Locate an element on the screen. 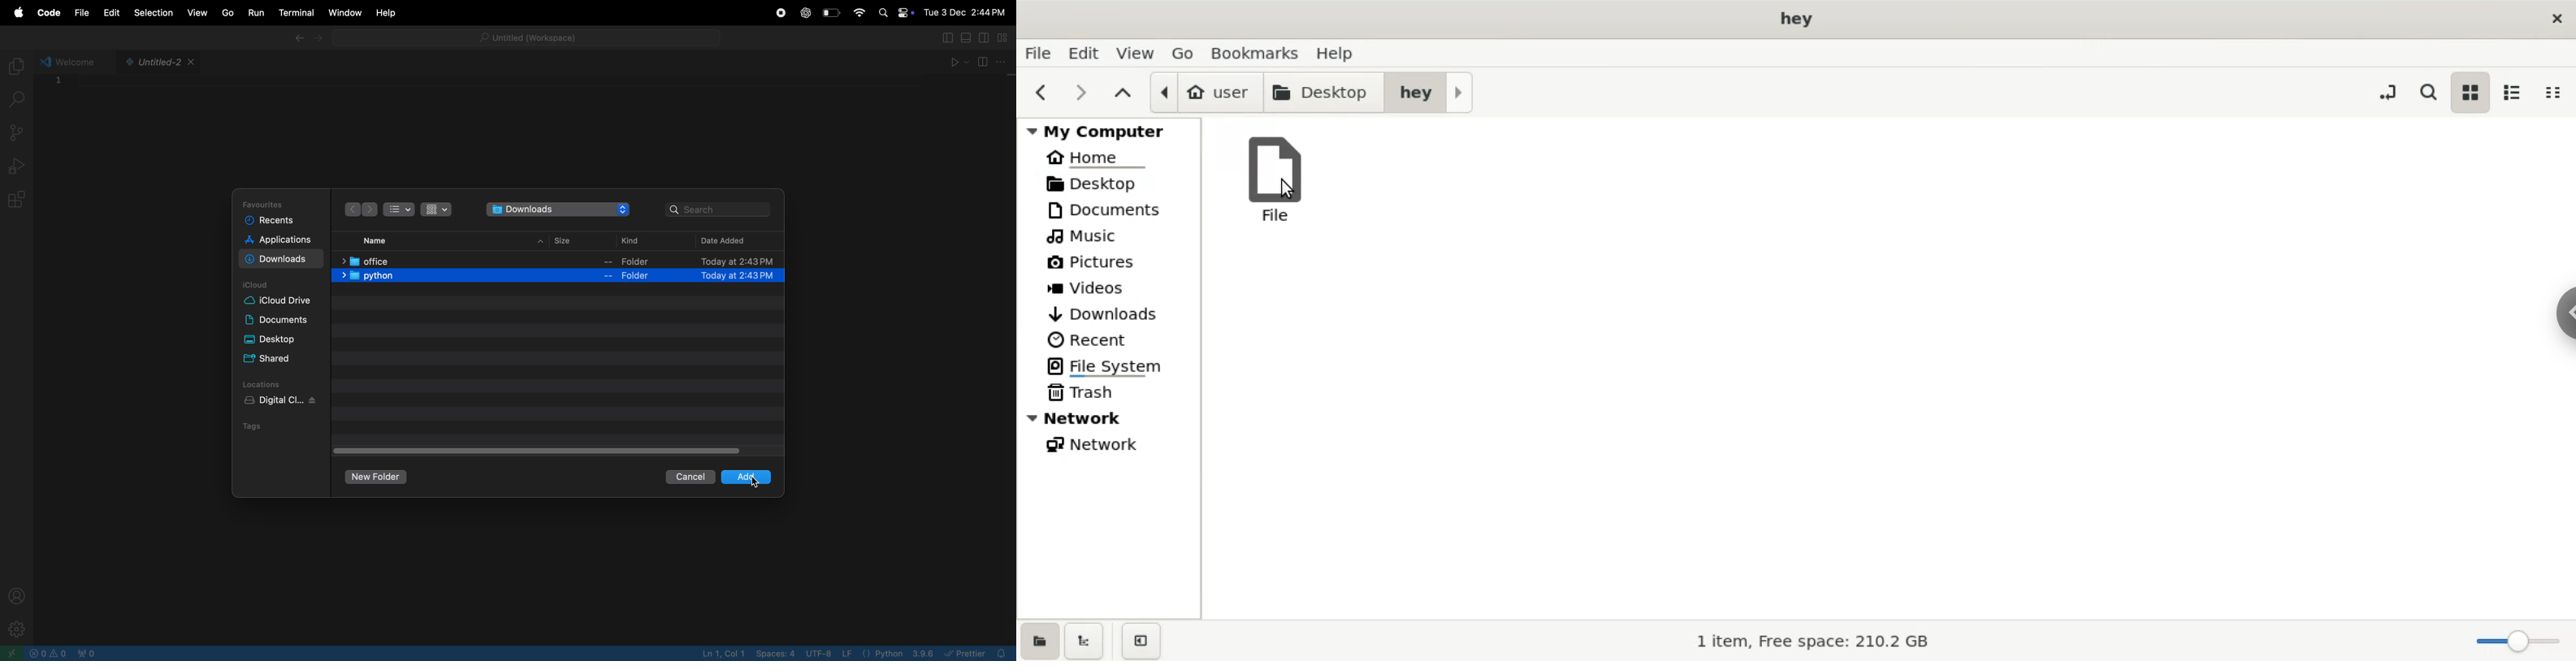  line col 4 is located at coordinates (726, 653).